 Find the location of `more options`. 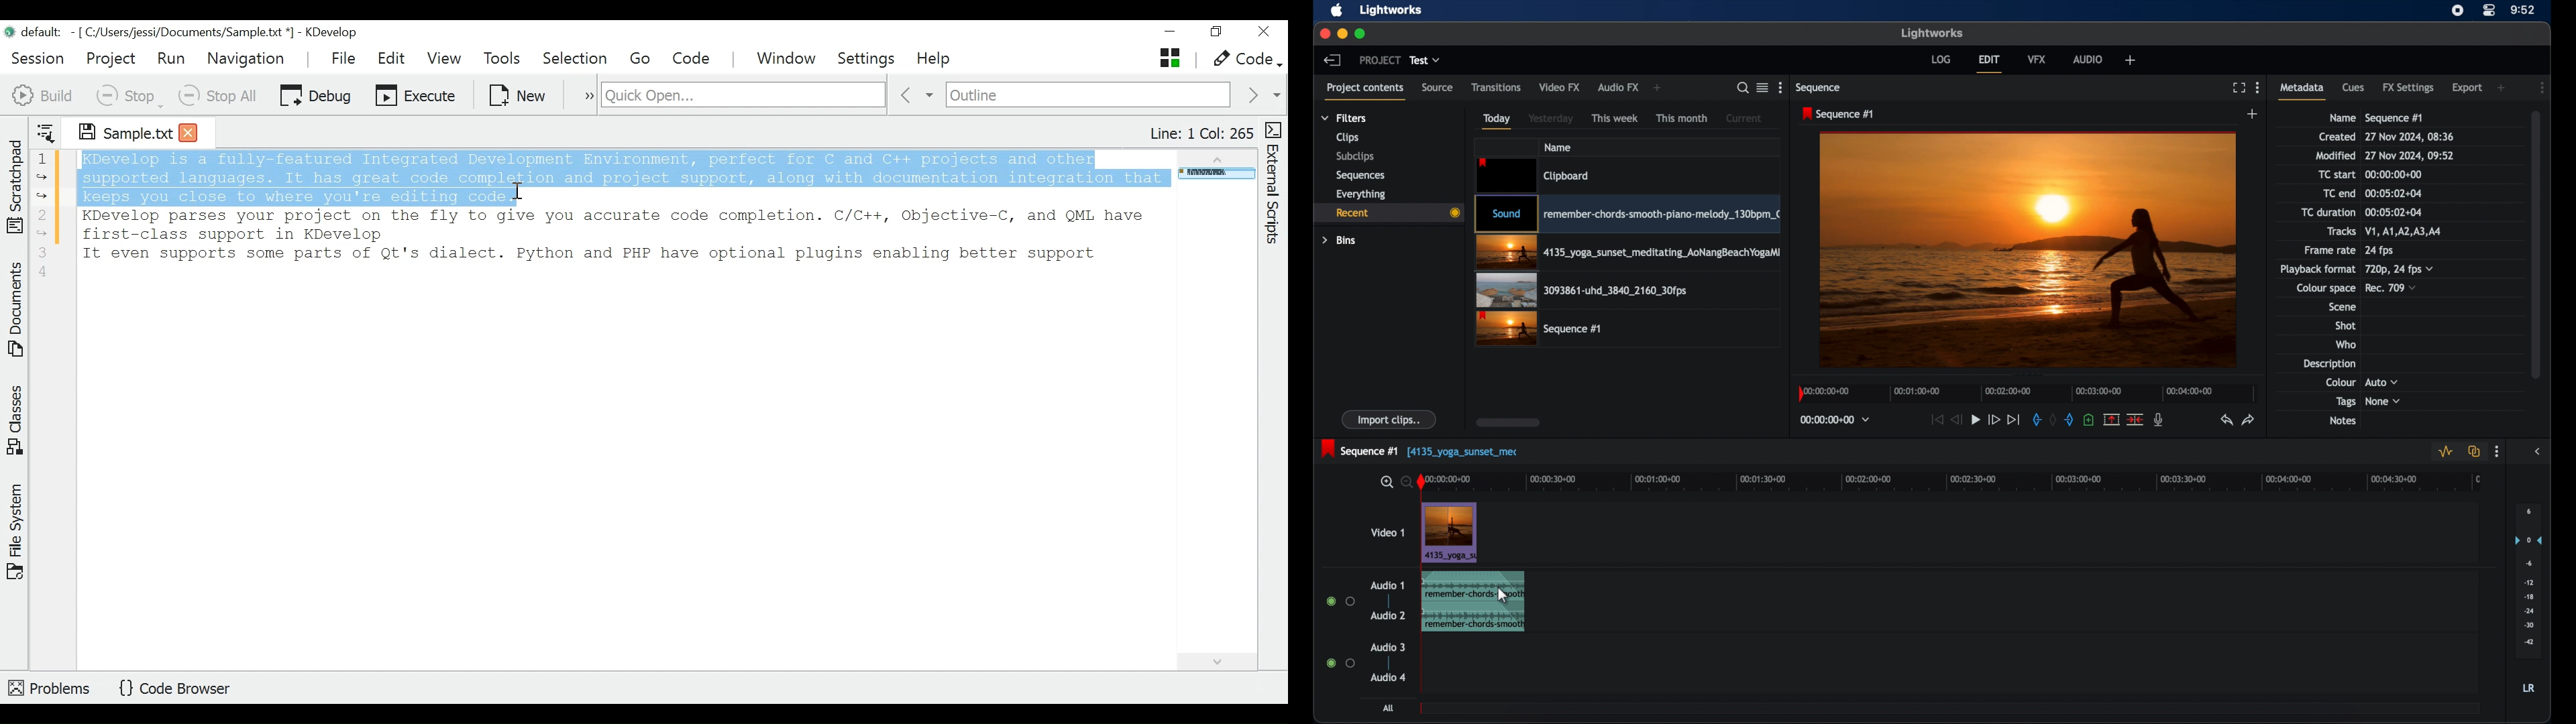

more options is located at coordinates (1780, 88).